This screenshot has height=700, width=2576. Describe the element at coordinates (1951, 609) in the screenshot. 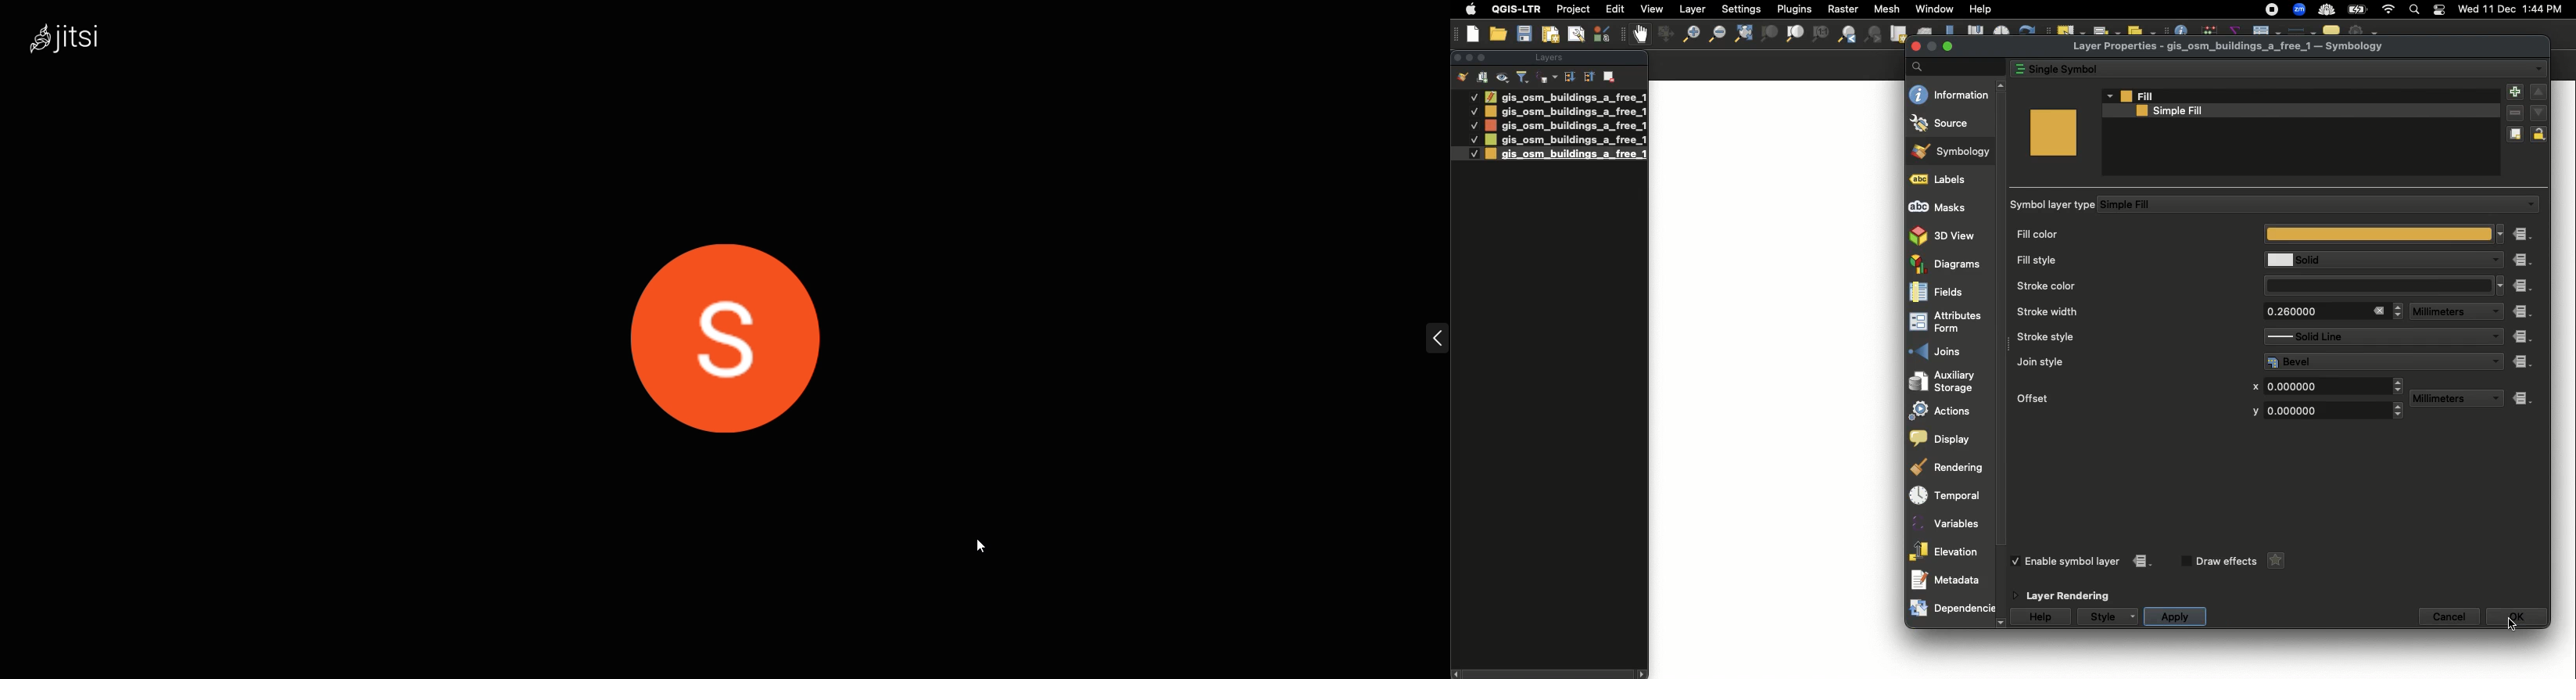

I see `Dependencies ` at that location.